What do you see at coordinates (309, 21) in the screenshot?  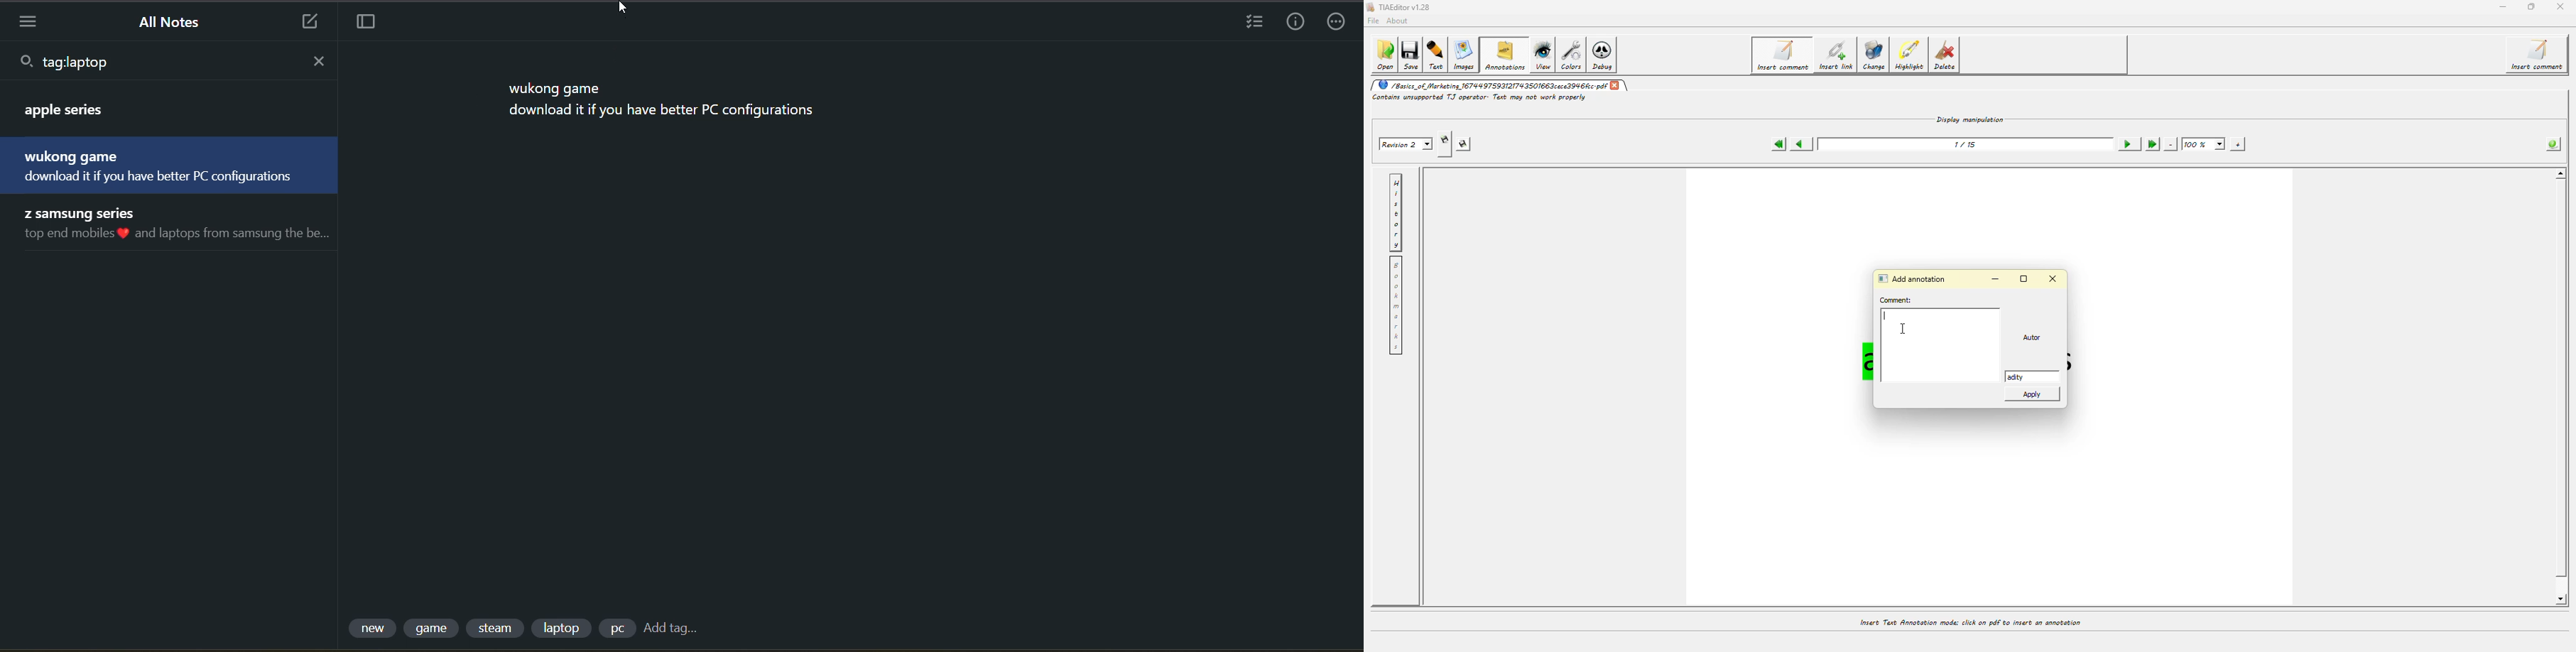 I see `new note` at bounding box center [309, 21].